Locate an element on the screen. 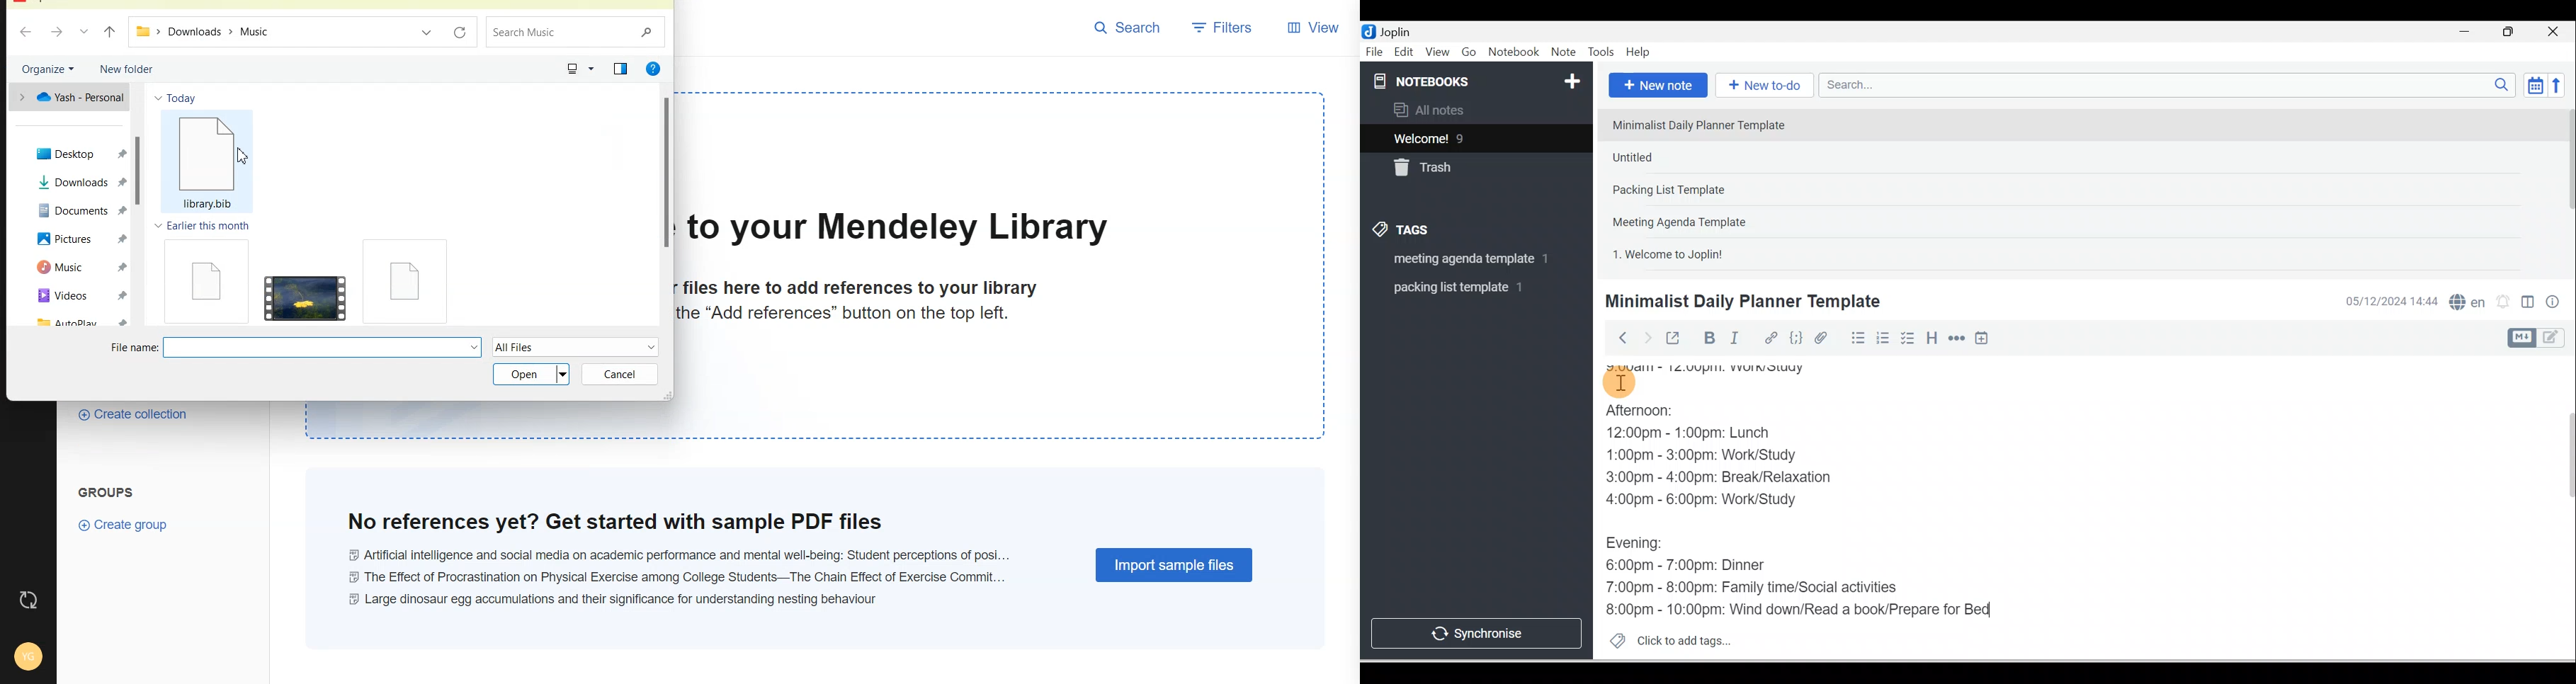 This screenshot has height=700, width=2576. library bib file is located at coordinates (208, 161).